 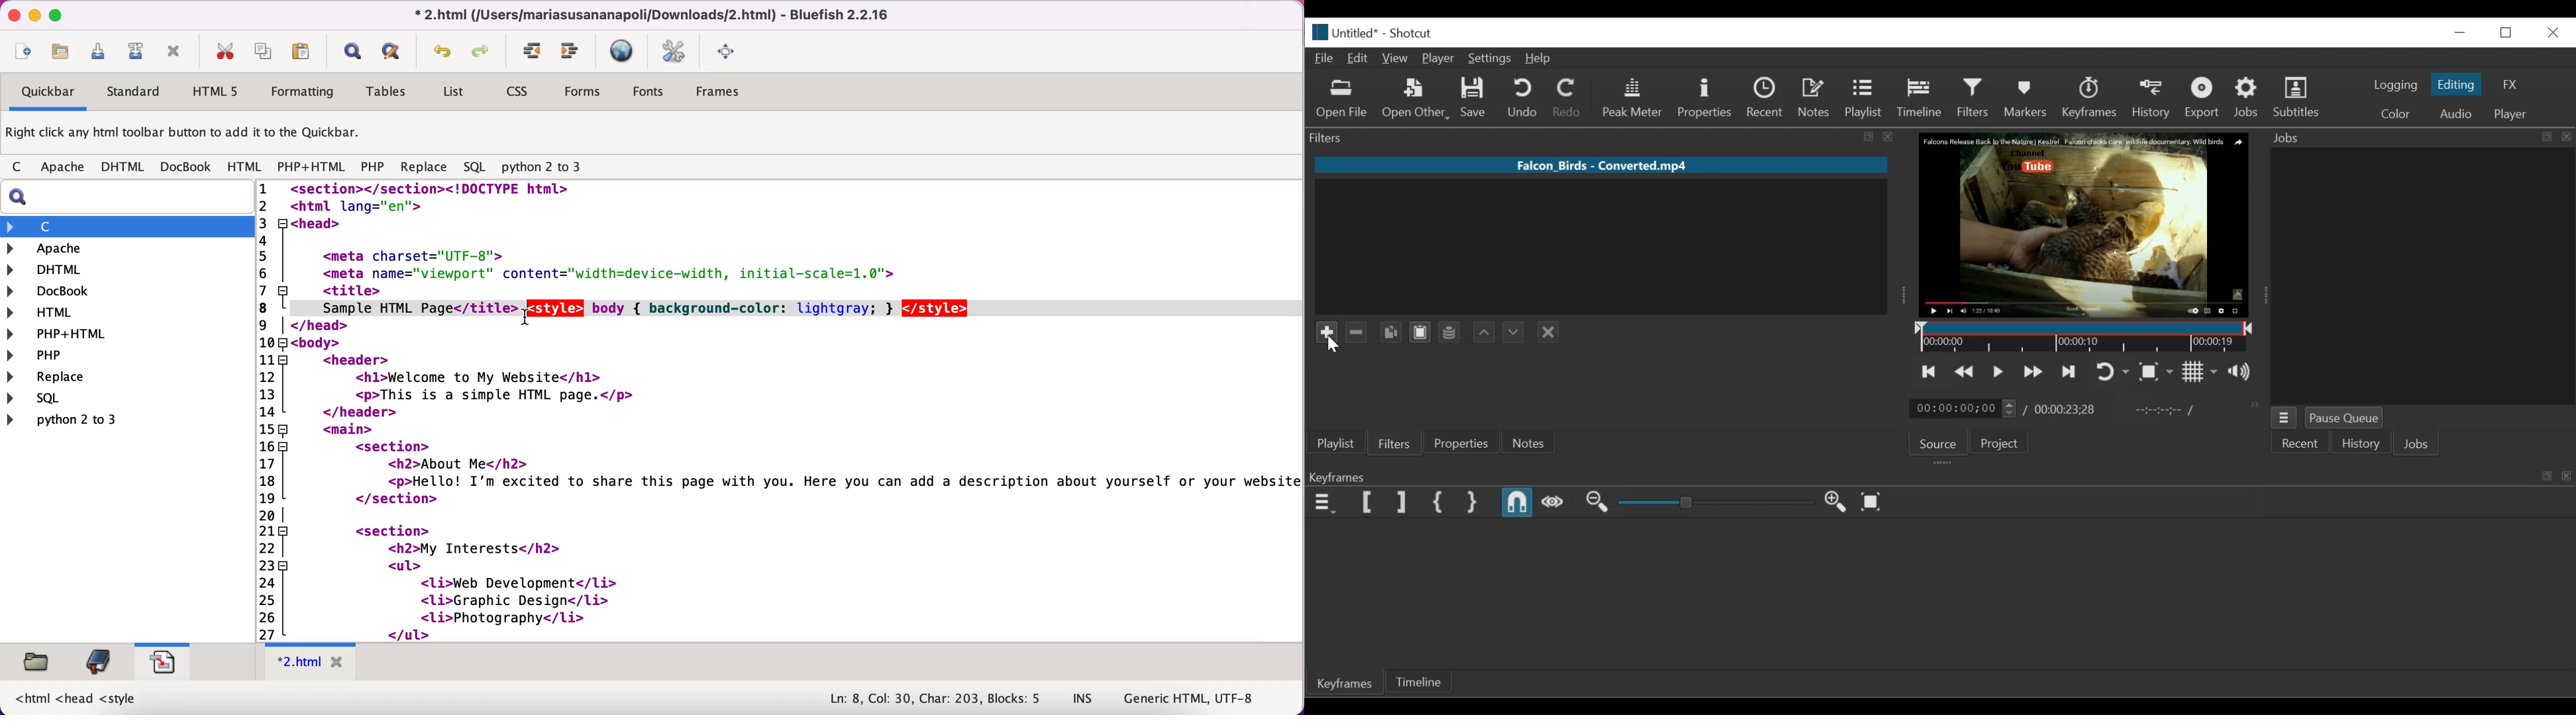 I want to click on Color, so click(x=2396, y=113).